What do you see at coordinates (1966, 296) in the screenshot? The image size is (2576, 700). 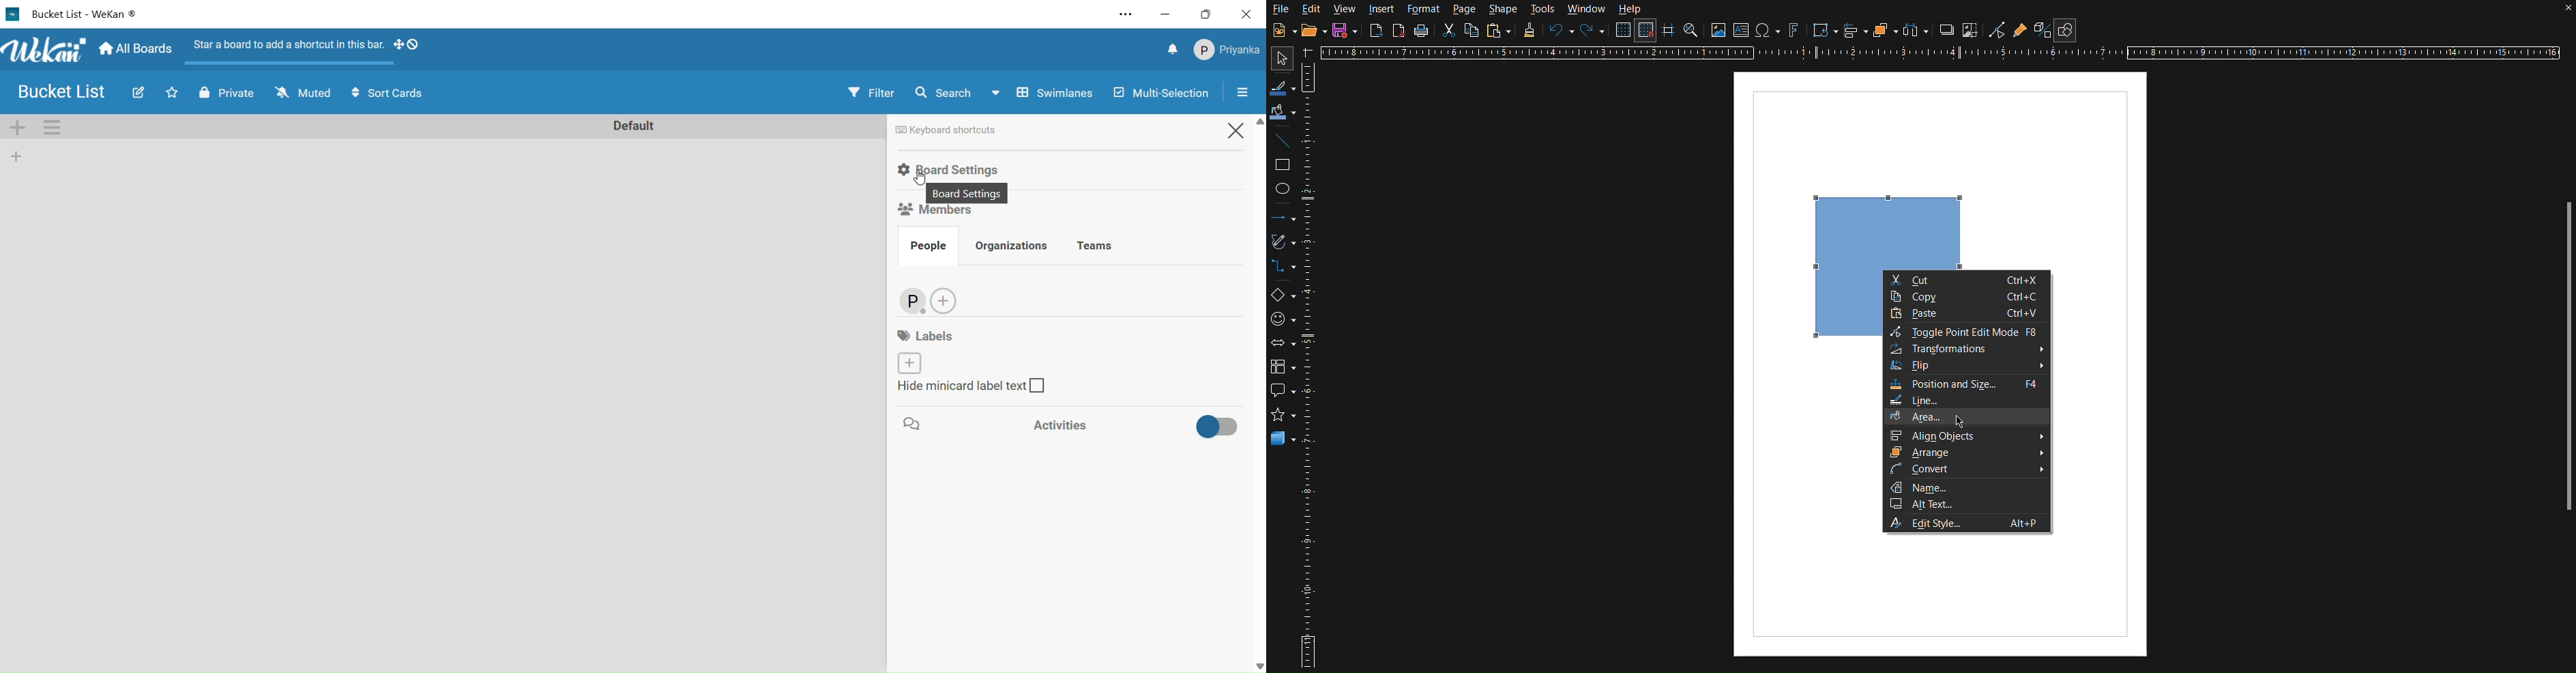 I see `Copy` at bounding box center [1966, 296].